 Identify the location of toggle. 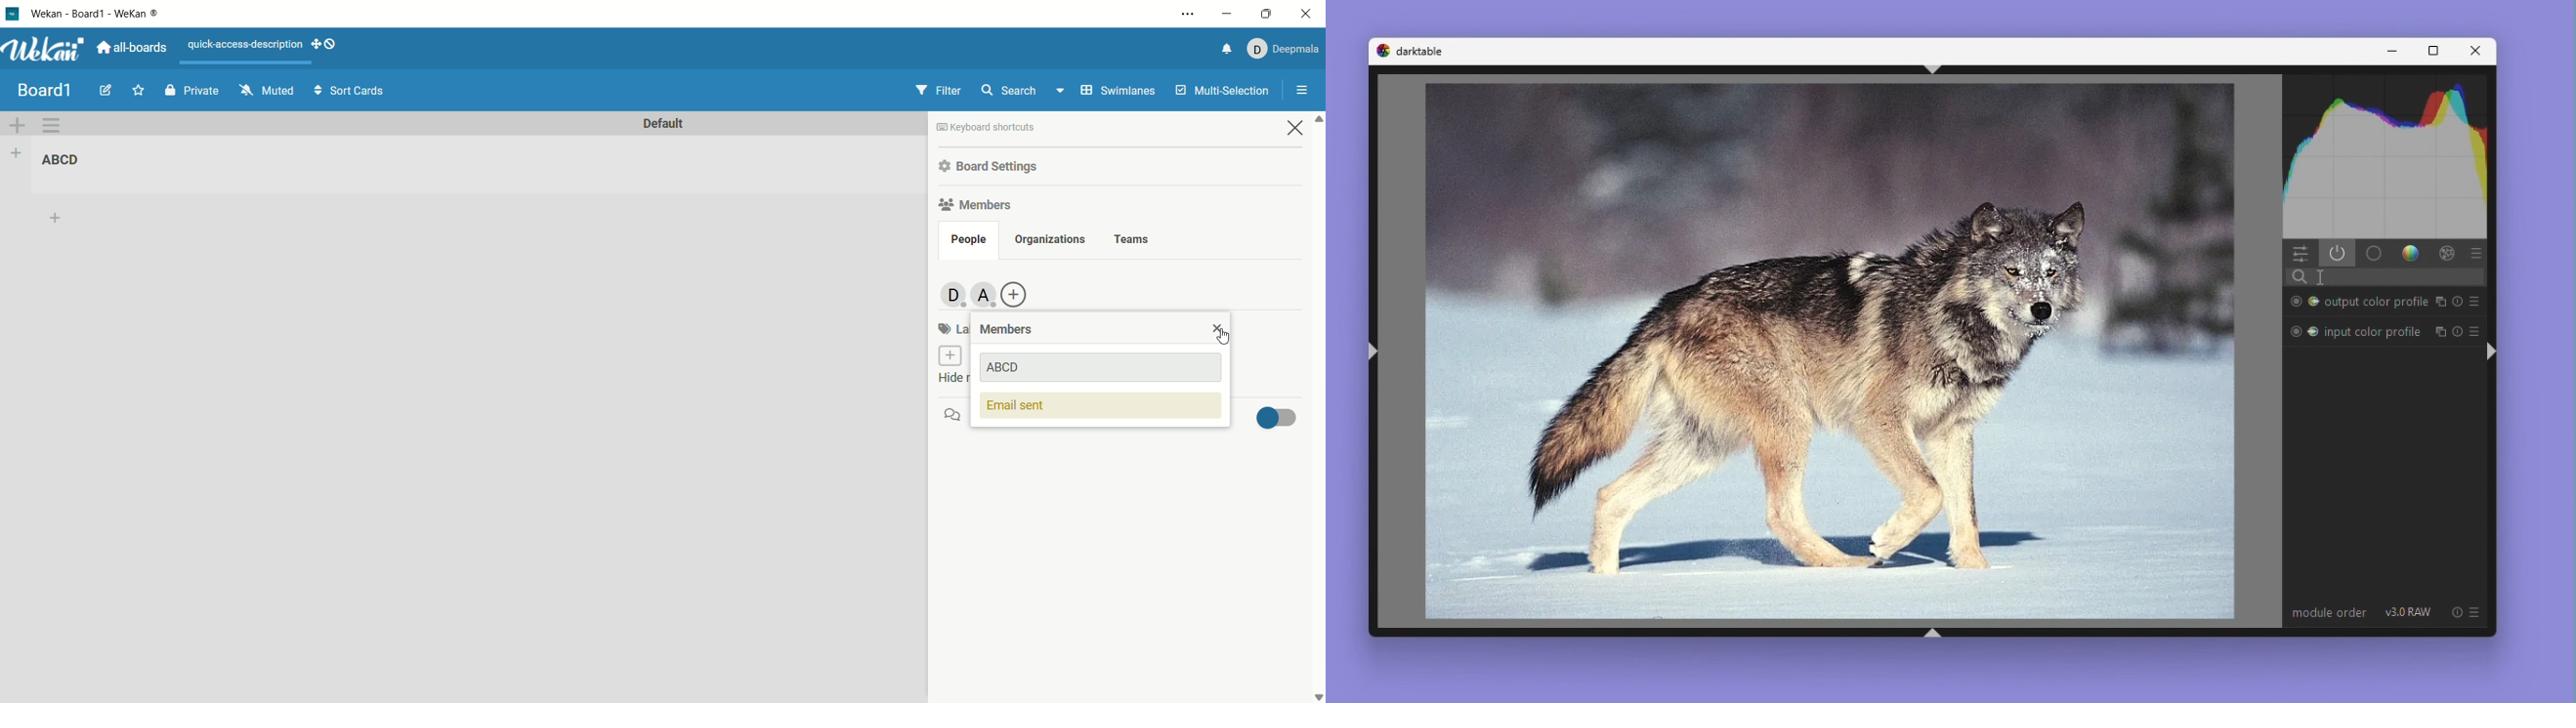
(1275, 416).